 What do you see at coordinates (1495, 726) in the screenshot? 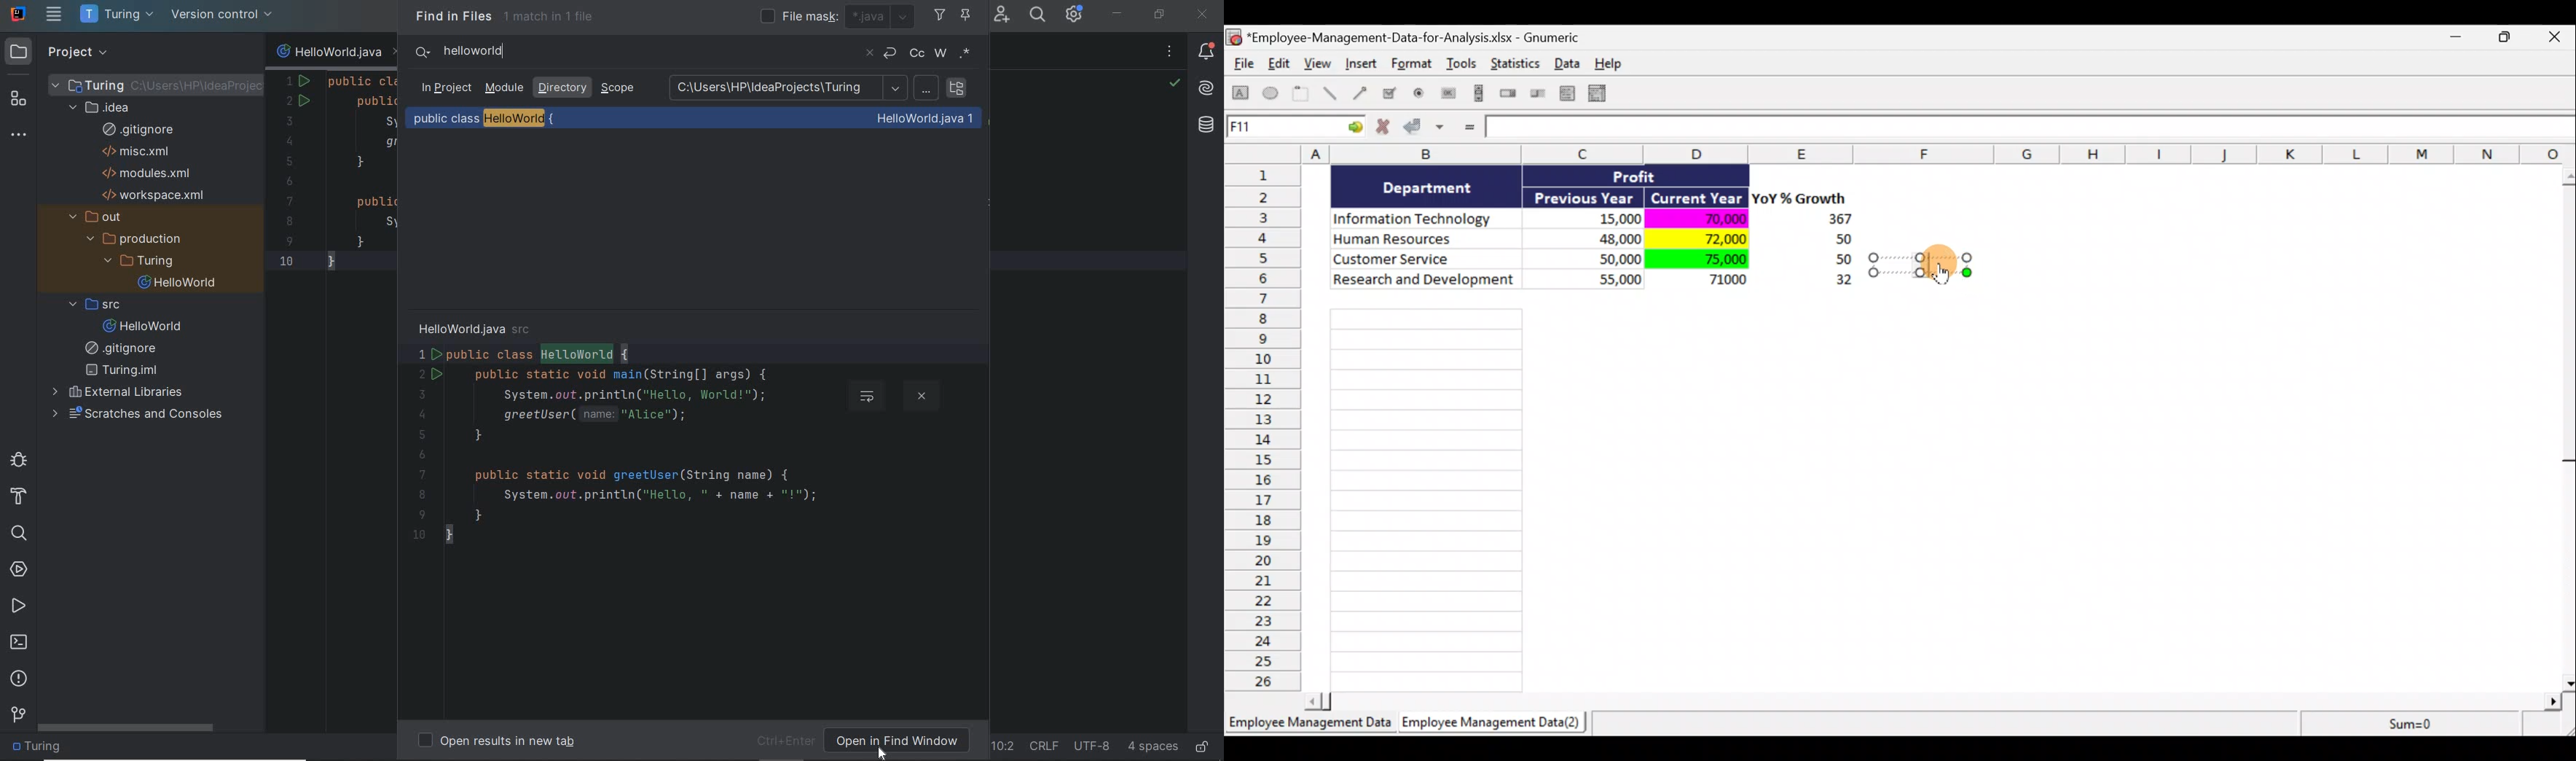
I see `Sheet 2` at bounding box center [1495, 726].